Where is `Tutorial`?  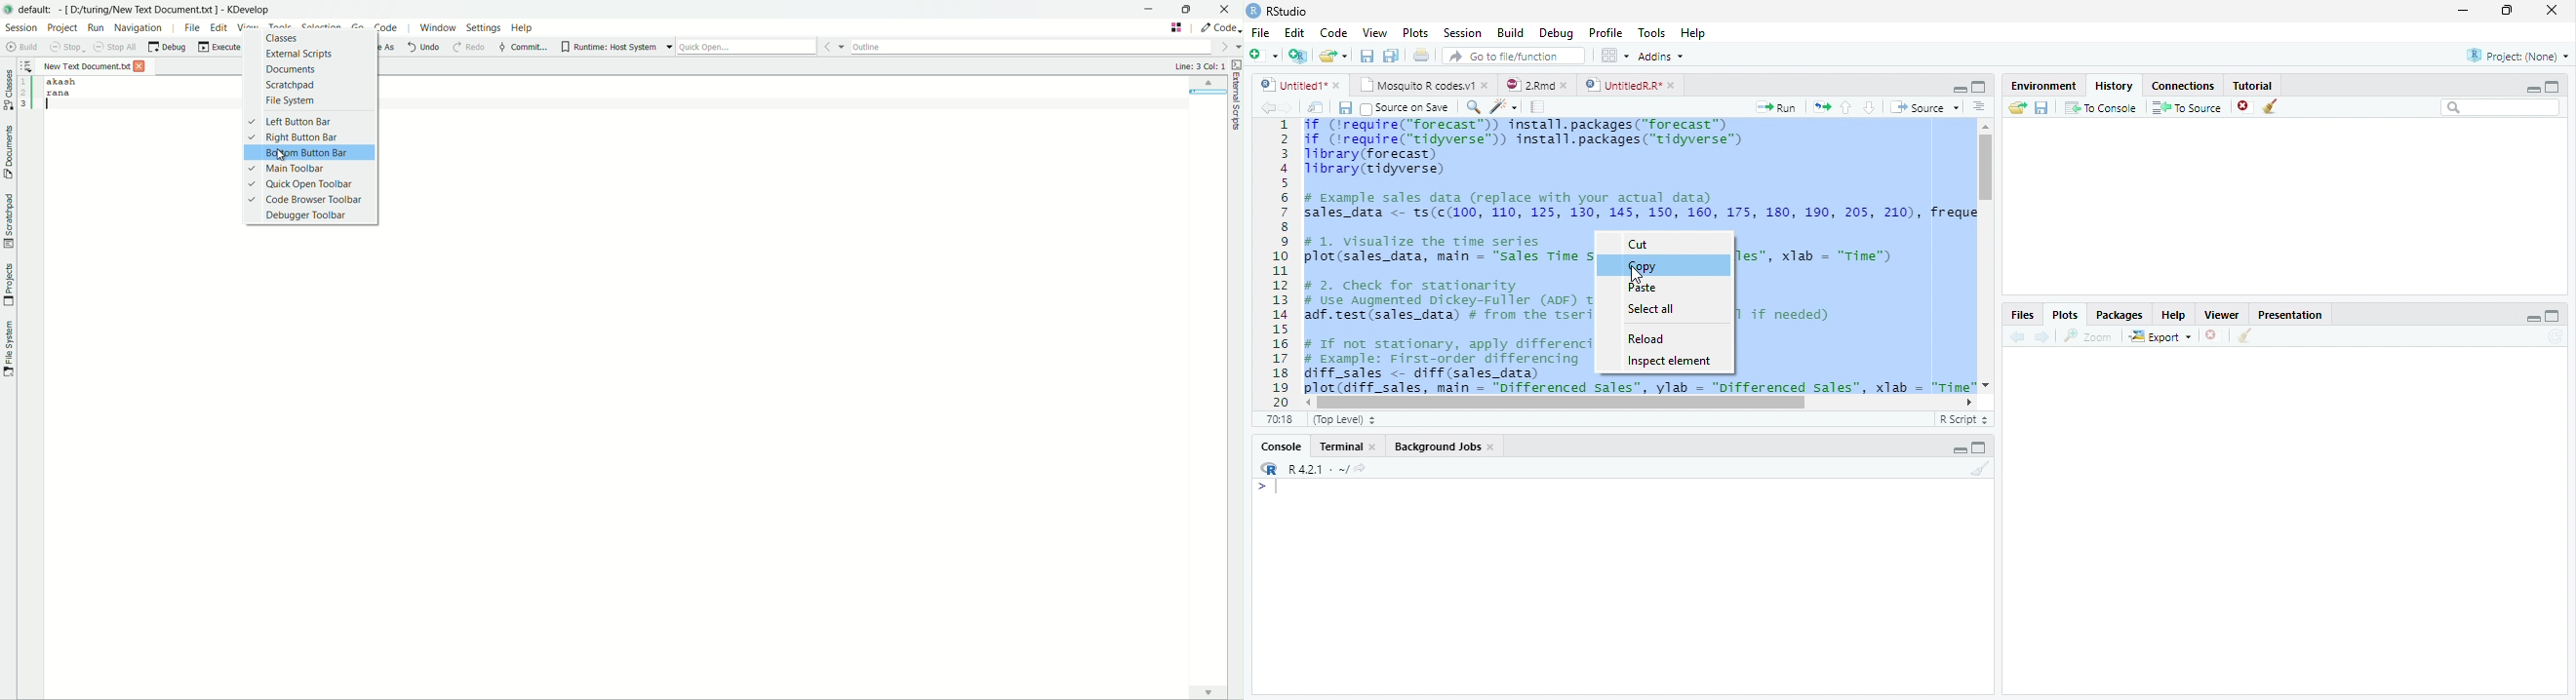 Tutorial is located at coordinates (2252, 86).